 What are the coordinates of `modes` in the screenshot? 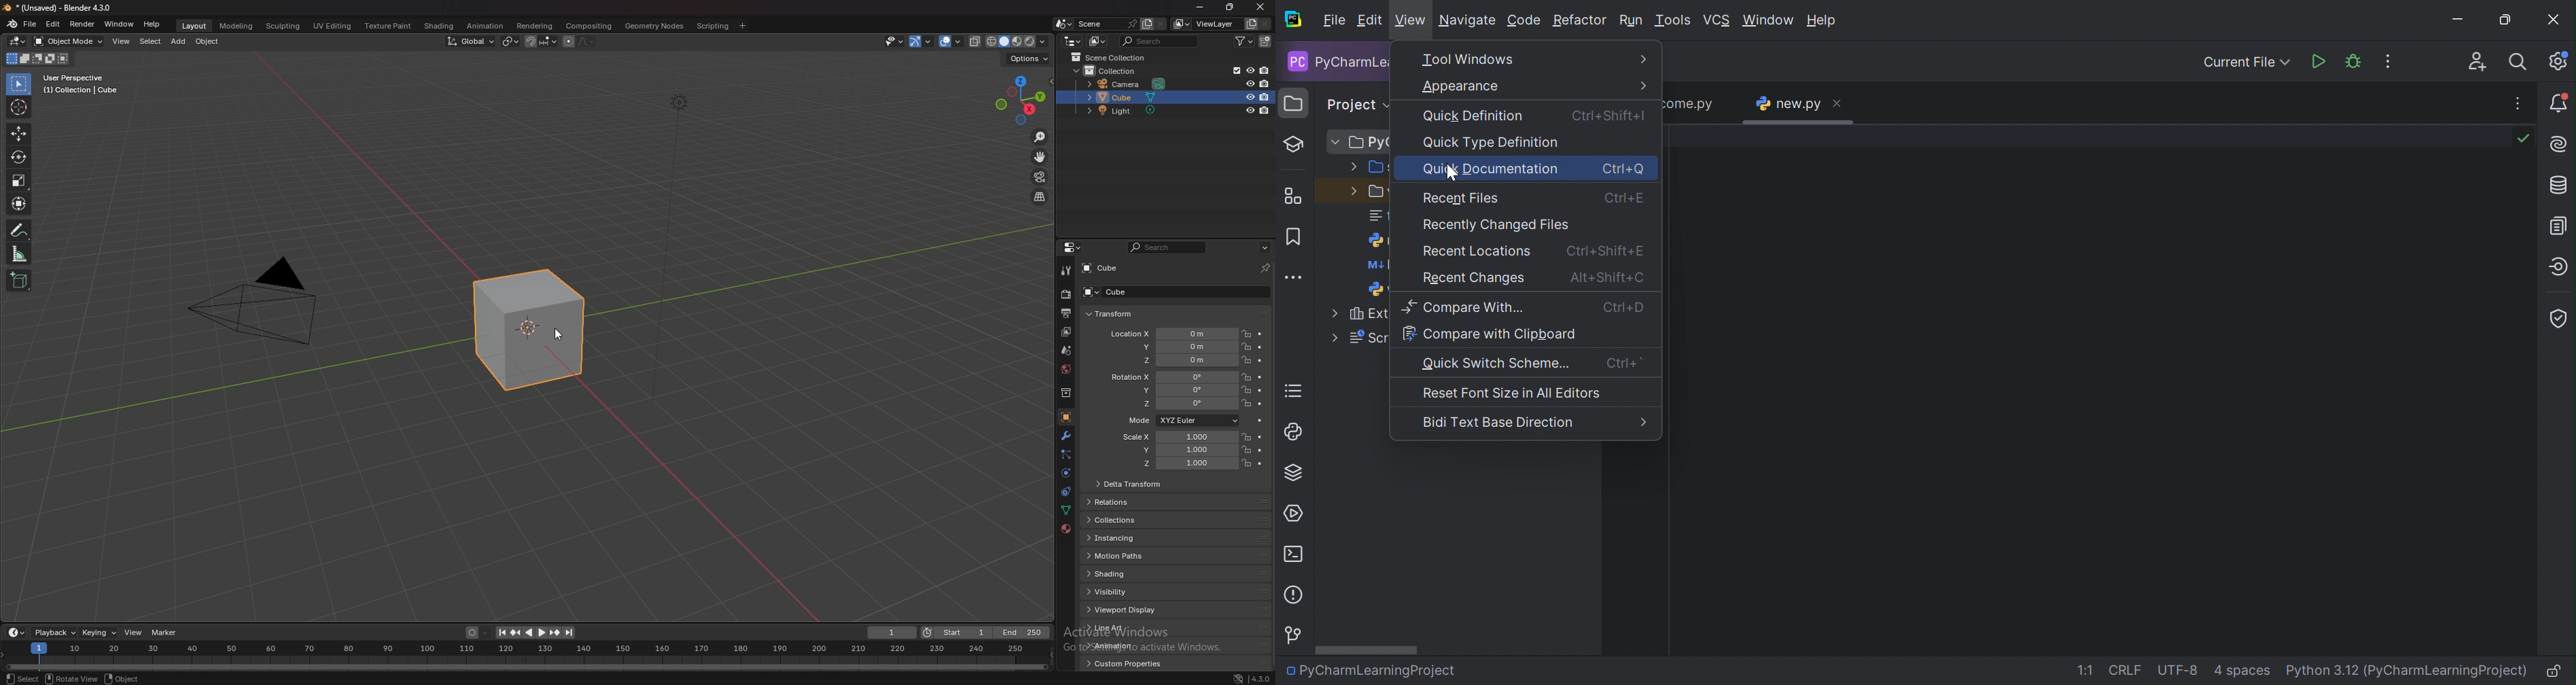 It's located at (38, 59).